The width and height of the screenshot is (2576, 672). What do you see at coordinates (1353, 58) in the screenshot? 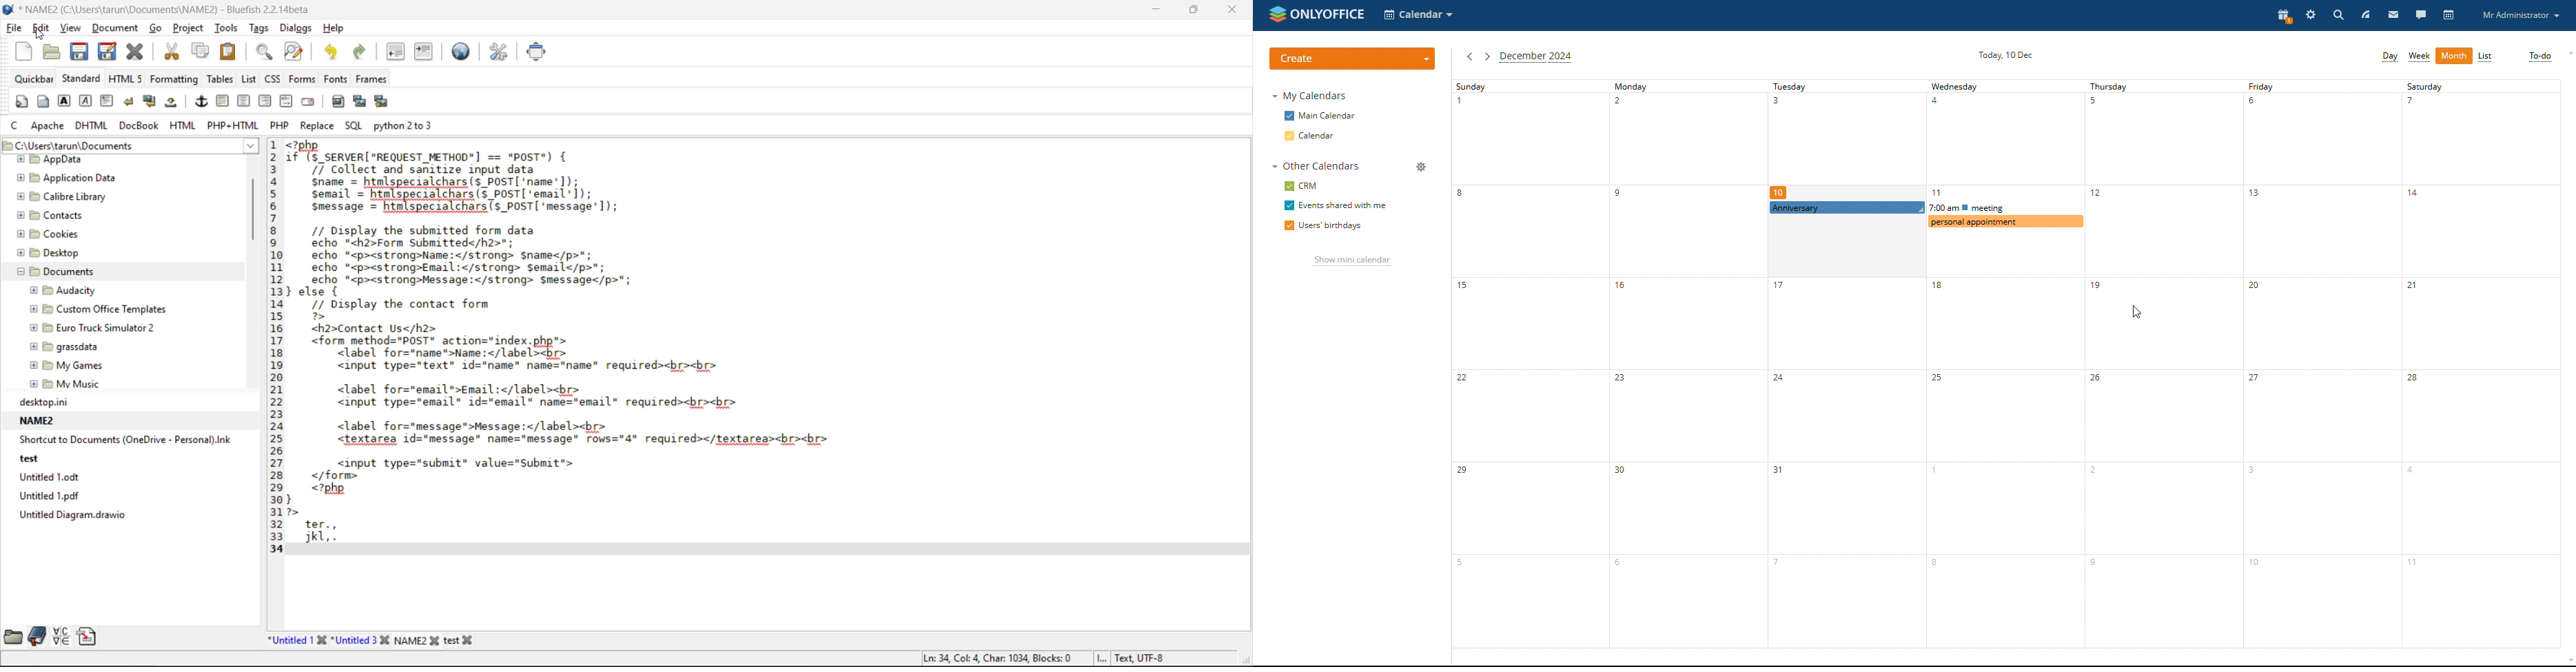
I see `create` at bounding box center [1353, 58].